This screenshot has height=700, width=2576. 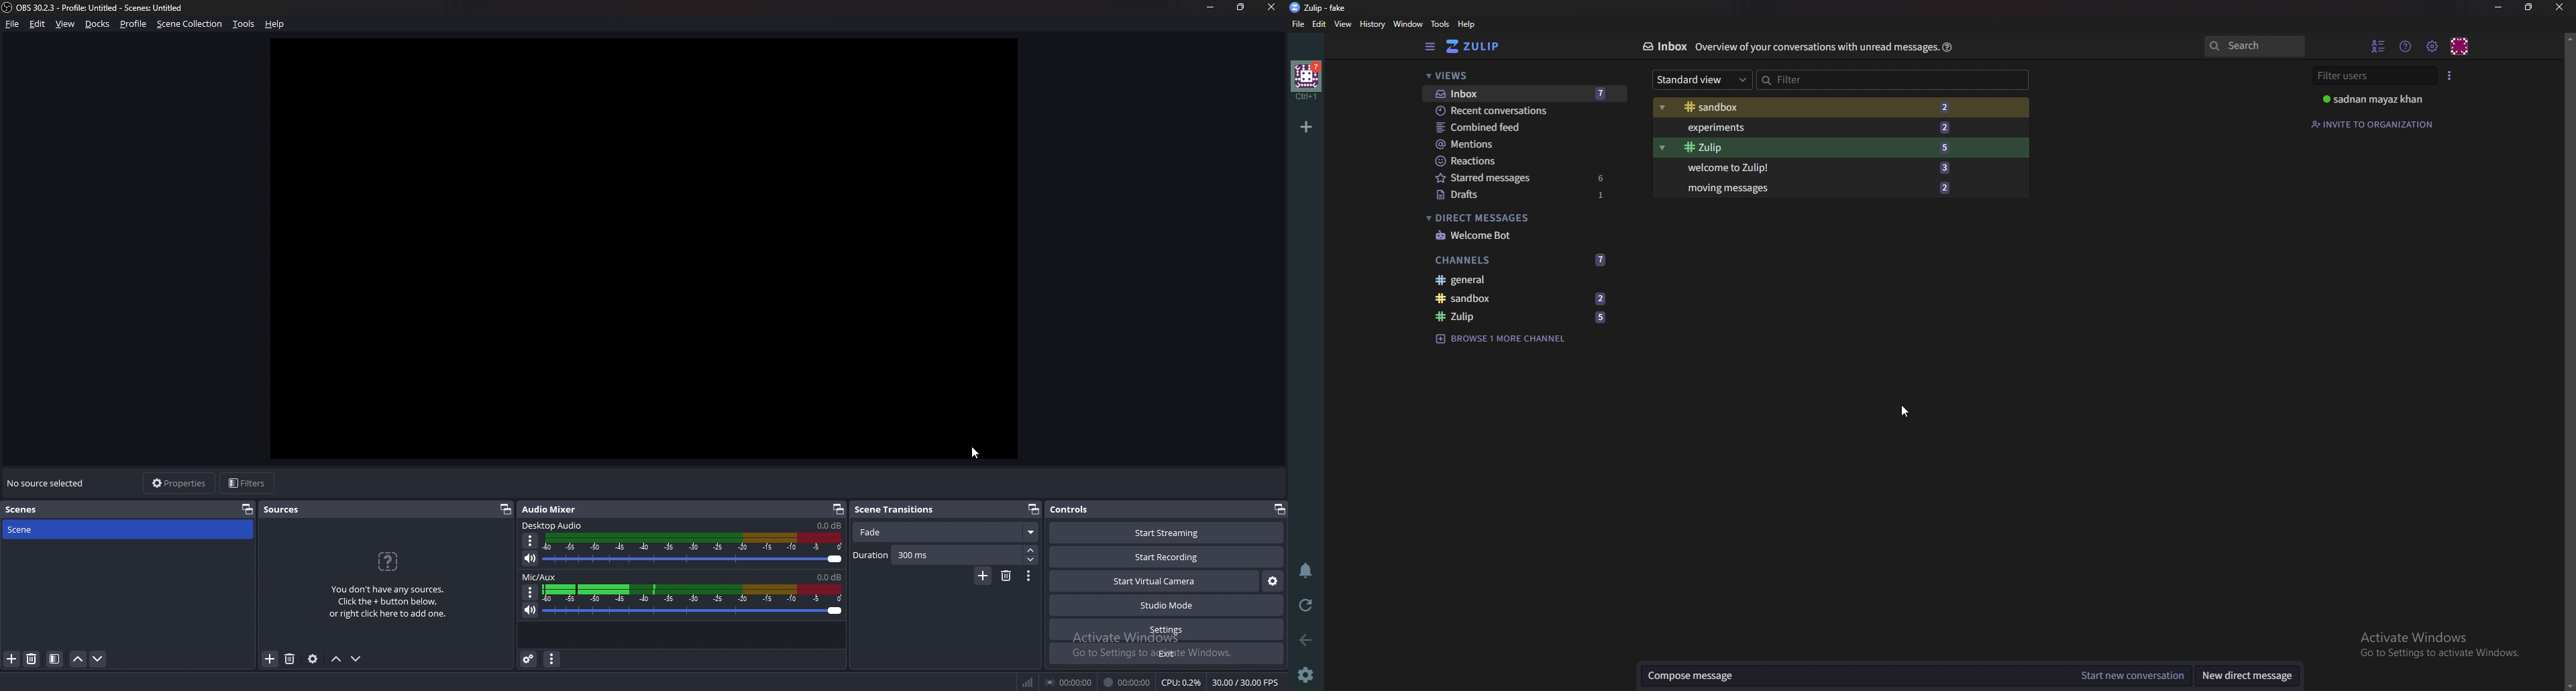 What do you see at coordinates (2130, 676) in the screenshot?
I see `Start new conversation` at bounding box center [2130, 676].